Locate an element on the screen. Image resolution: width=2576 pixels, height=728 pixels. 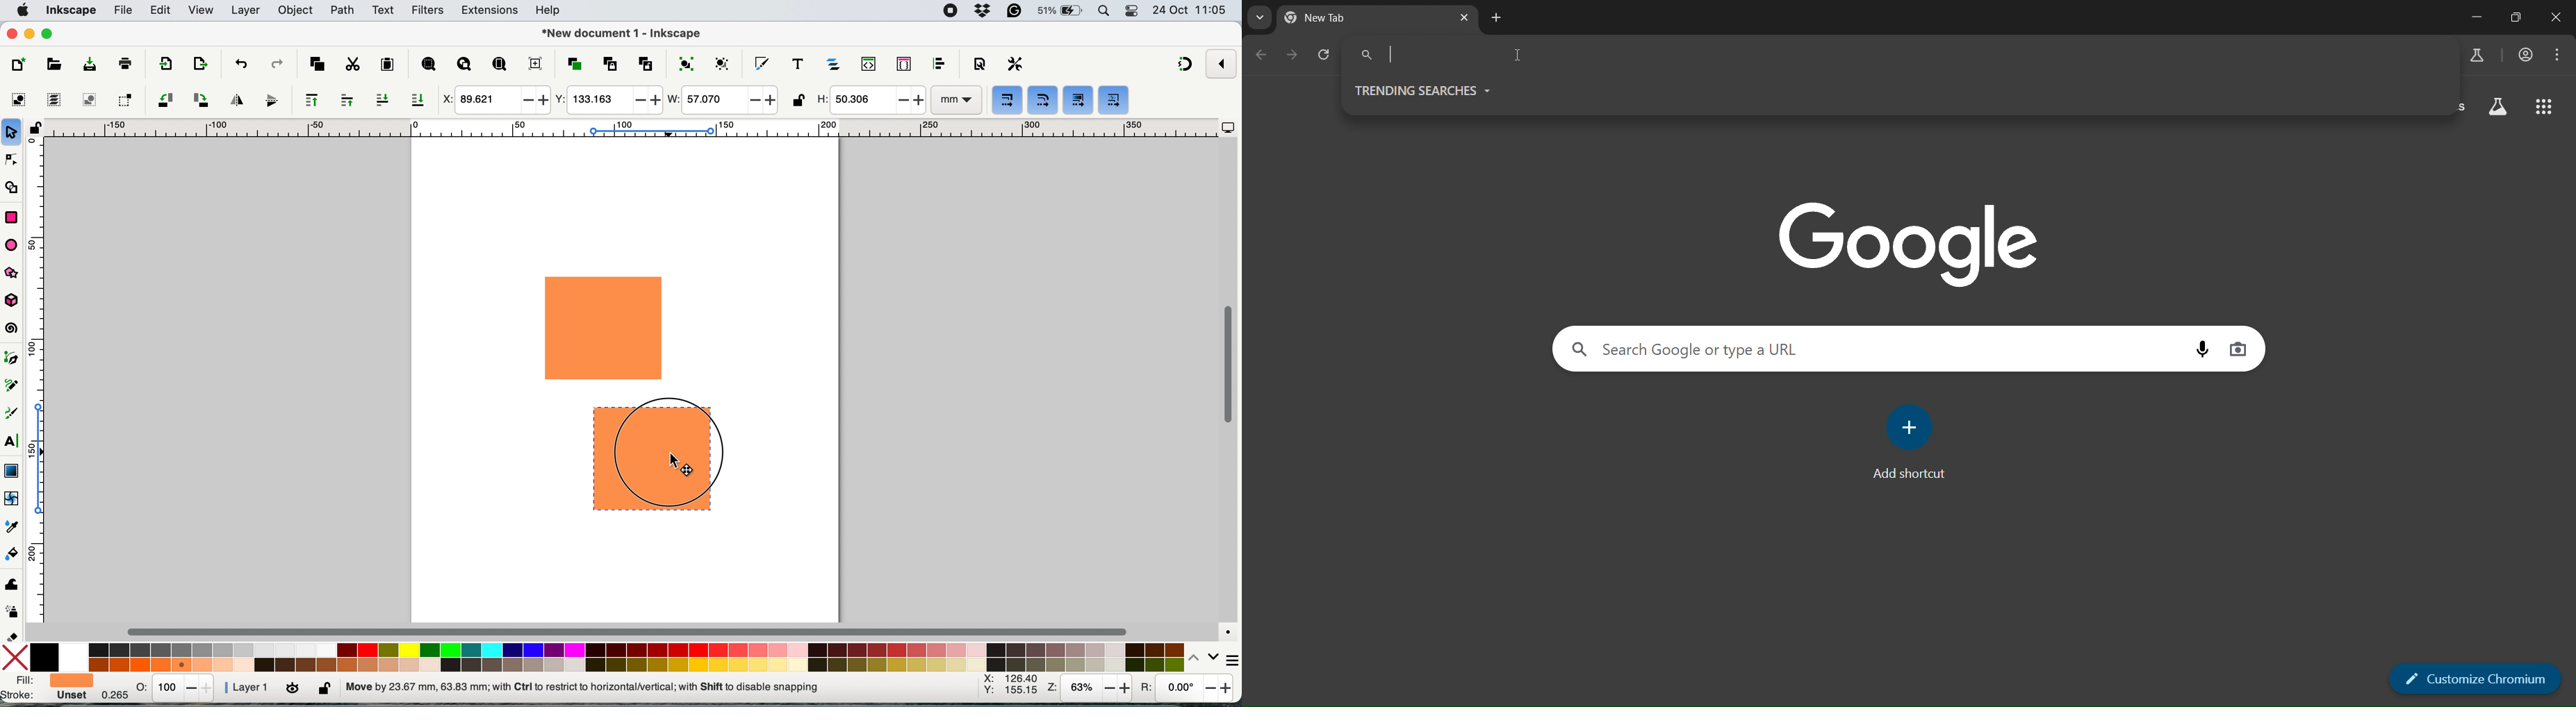
spotlight search is located at coordinates (1105, 12).